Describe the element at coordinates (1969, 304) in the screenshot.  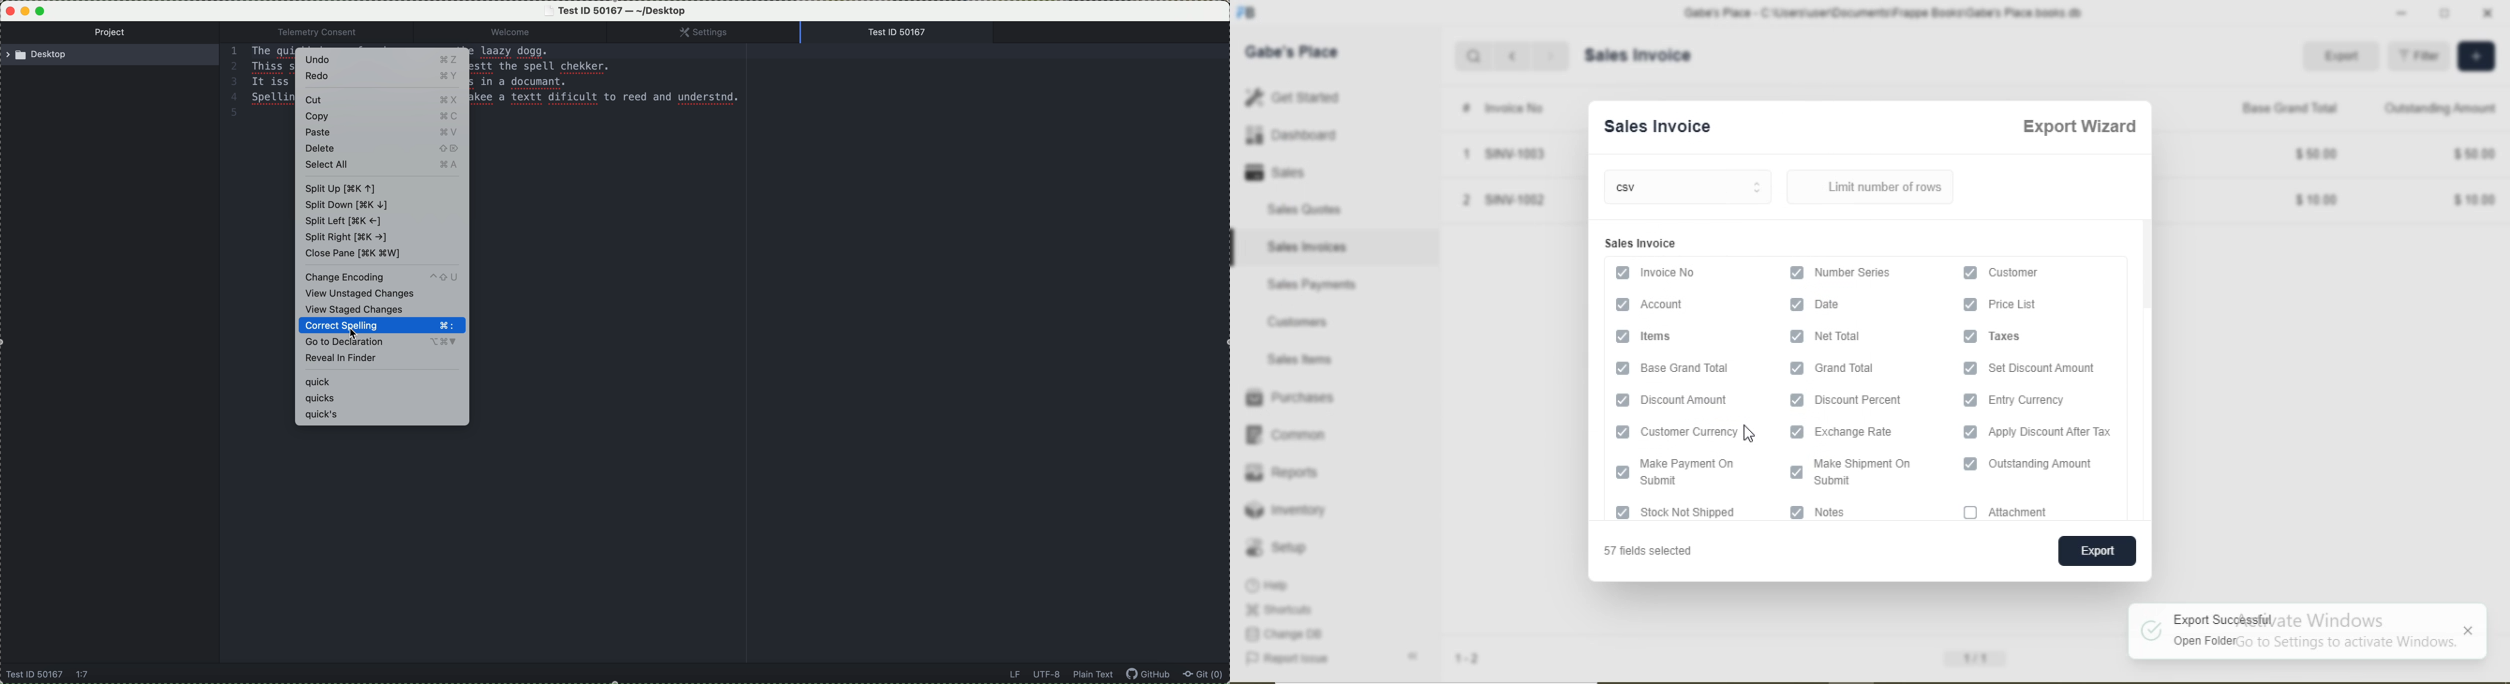
I see `checkbox` at that location.